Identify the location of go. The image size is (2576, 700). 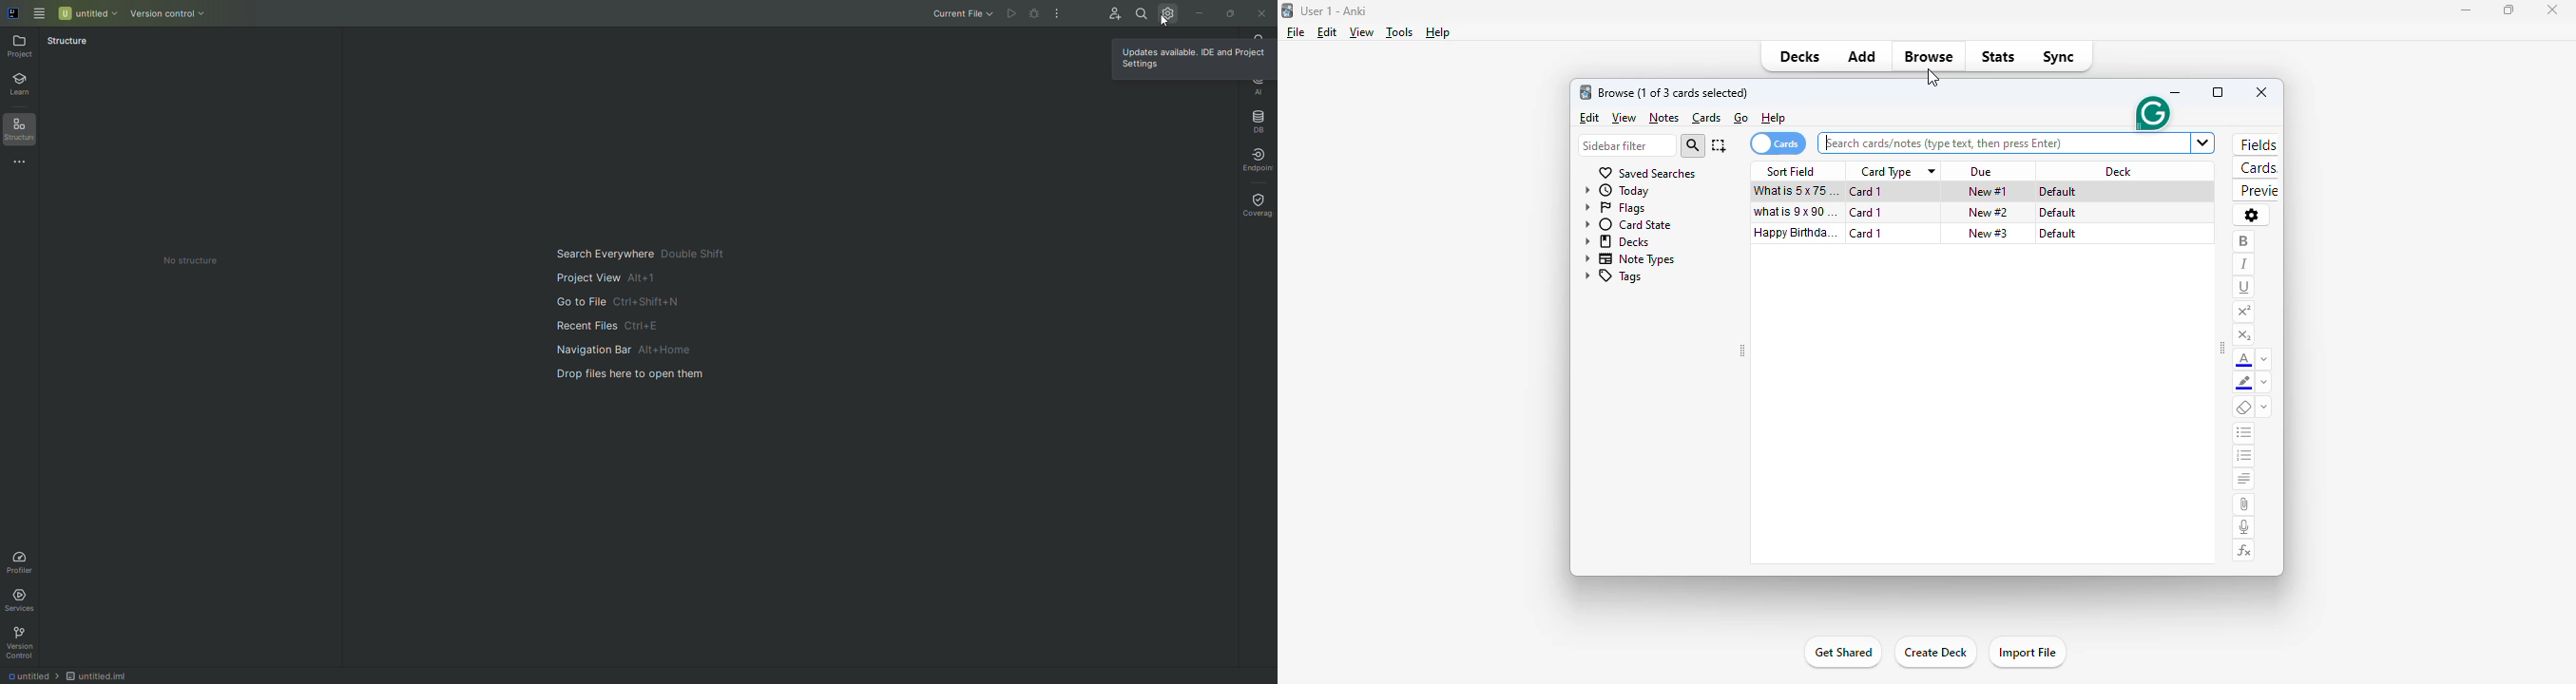
(1741, 118).